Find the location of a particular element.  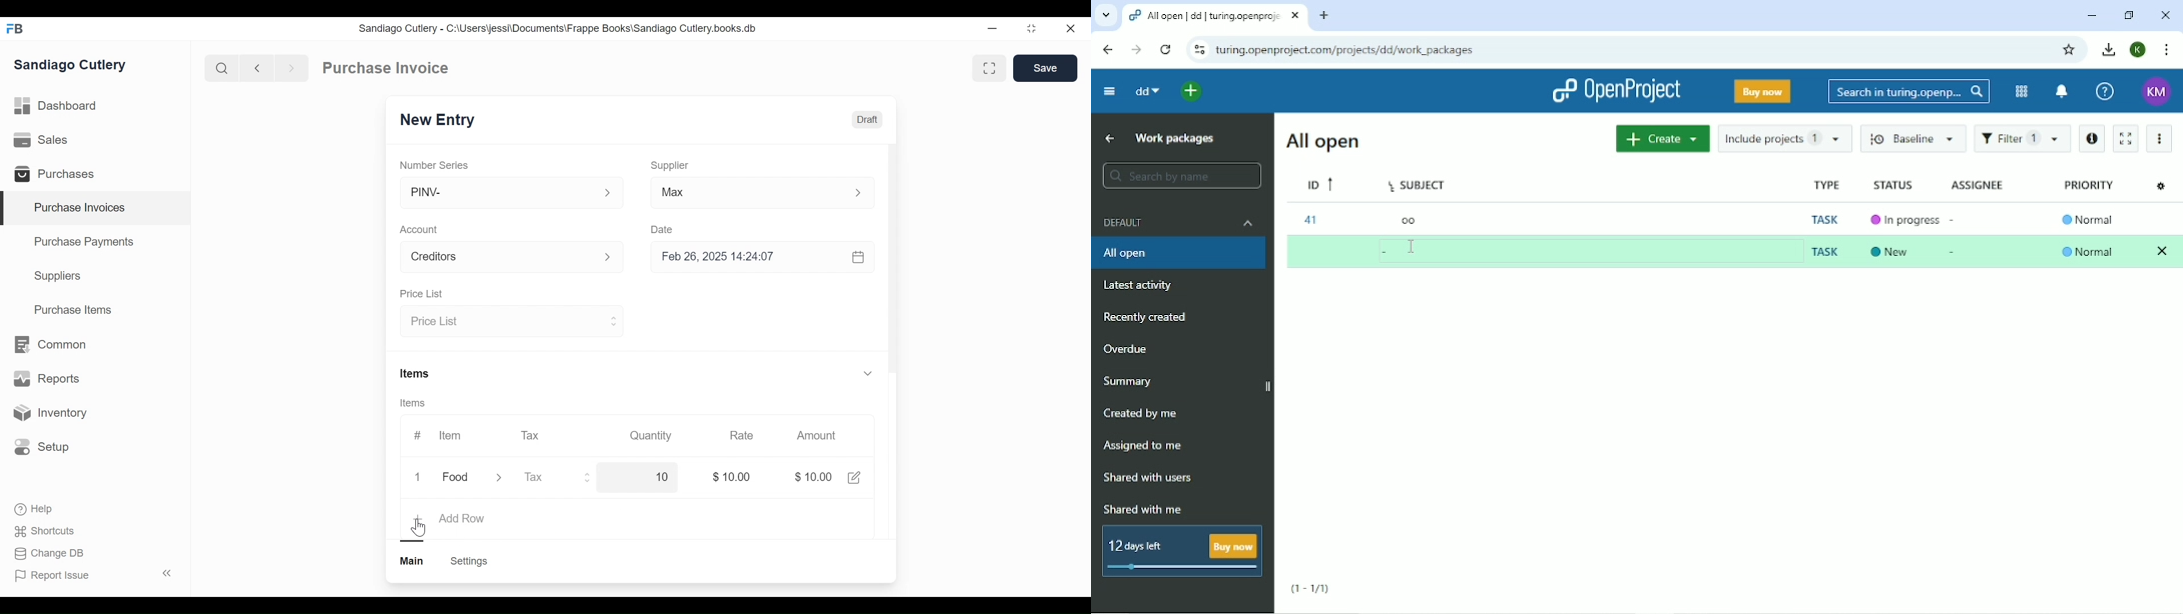

Recently created is located at coordinates (1153, 317).